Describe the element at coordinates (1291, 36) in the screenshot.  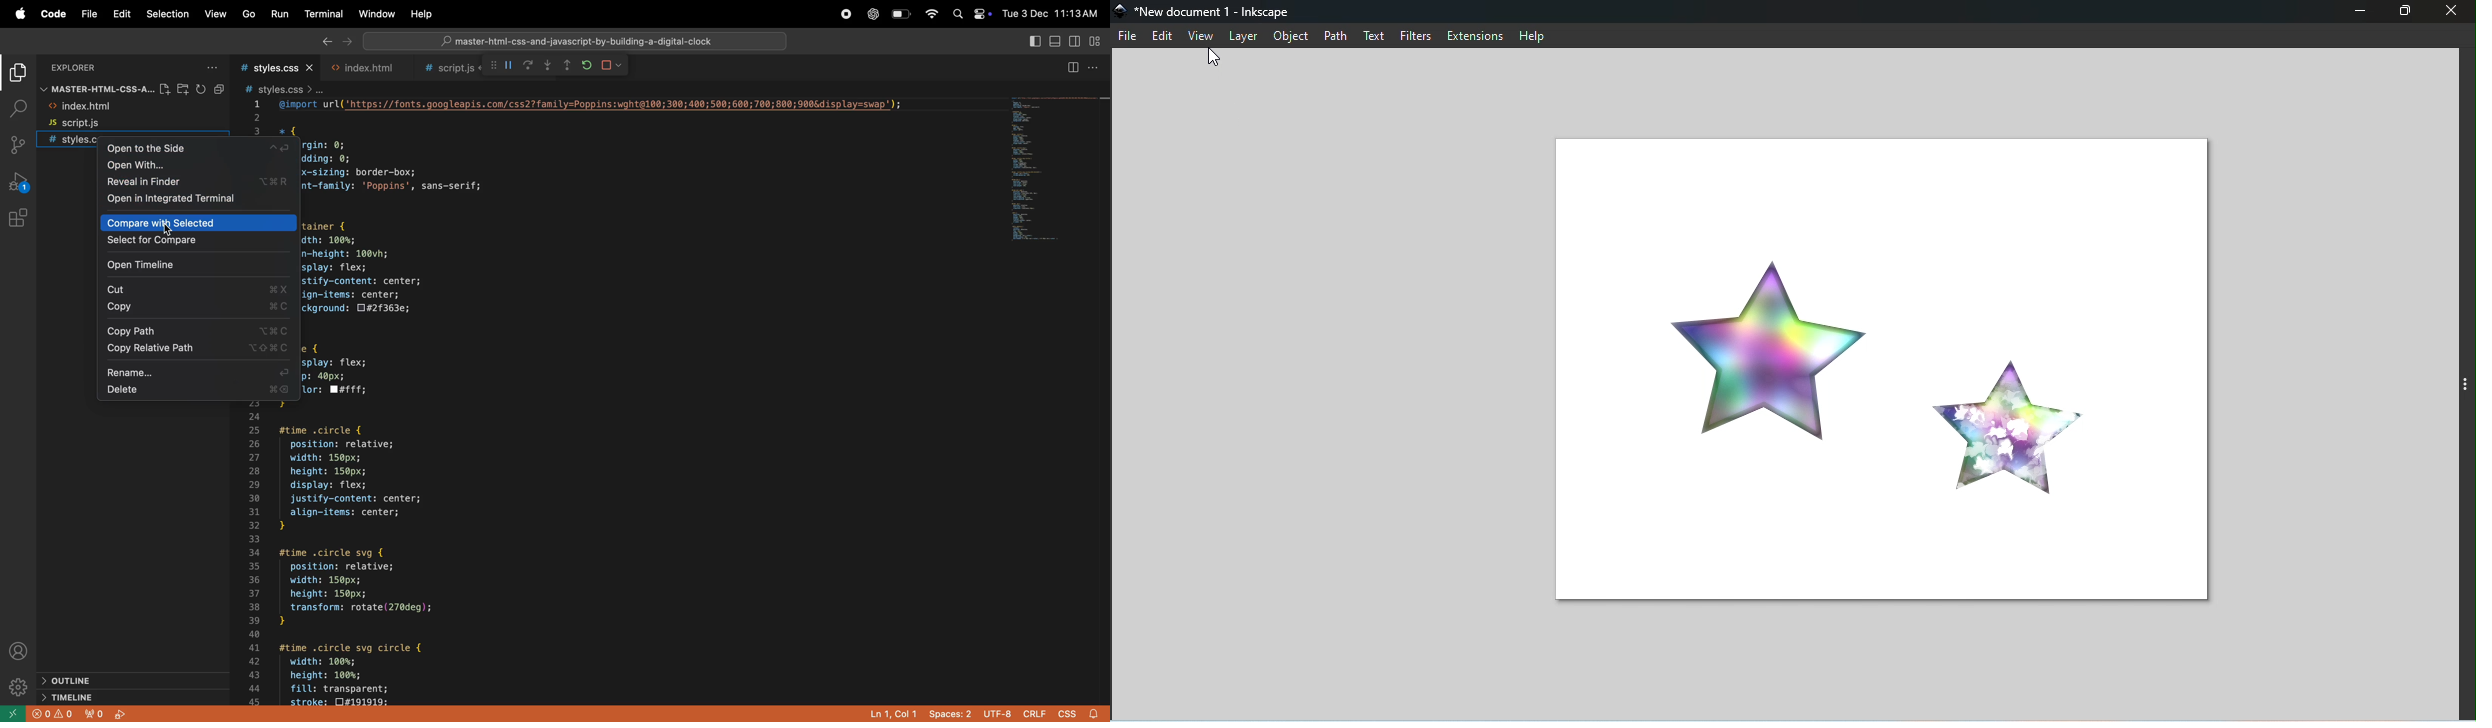
I see `Object` at that location.